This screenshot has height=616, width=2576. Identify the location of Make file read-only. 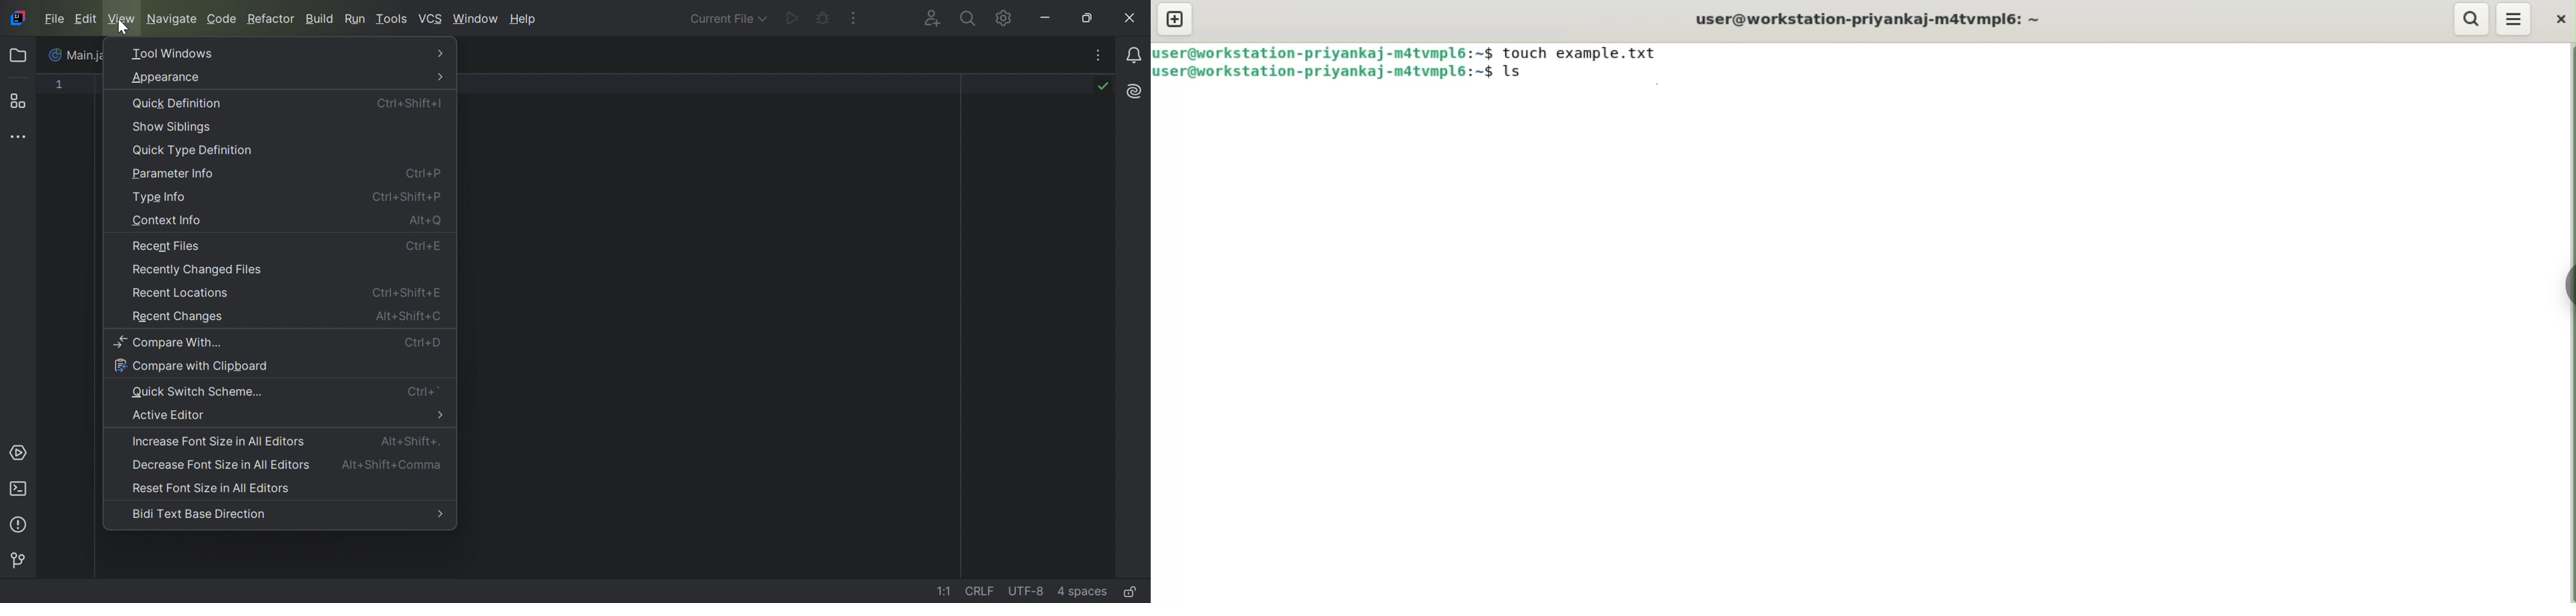
(1129, 593).